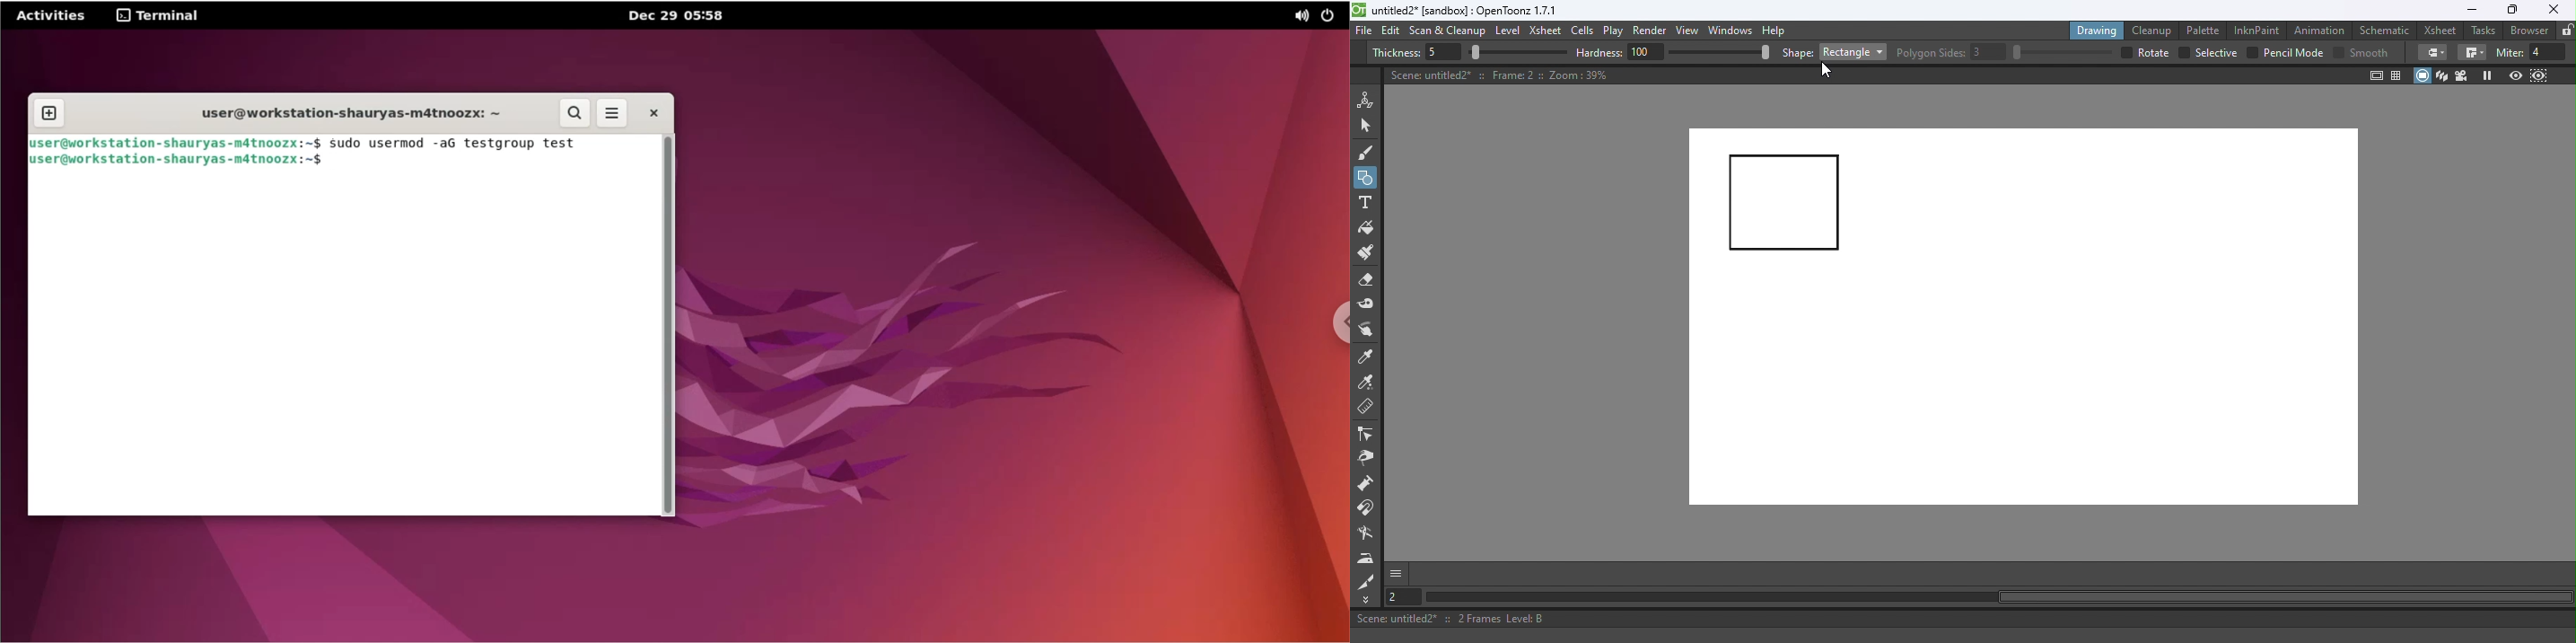 Image resolution: width=2576 pixels, height=644 pixels. Describe the element at coordinates (1332, 15) in the screenshot. I see `power option` at that location.